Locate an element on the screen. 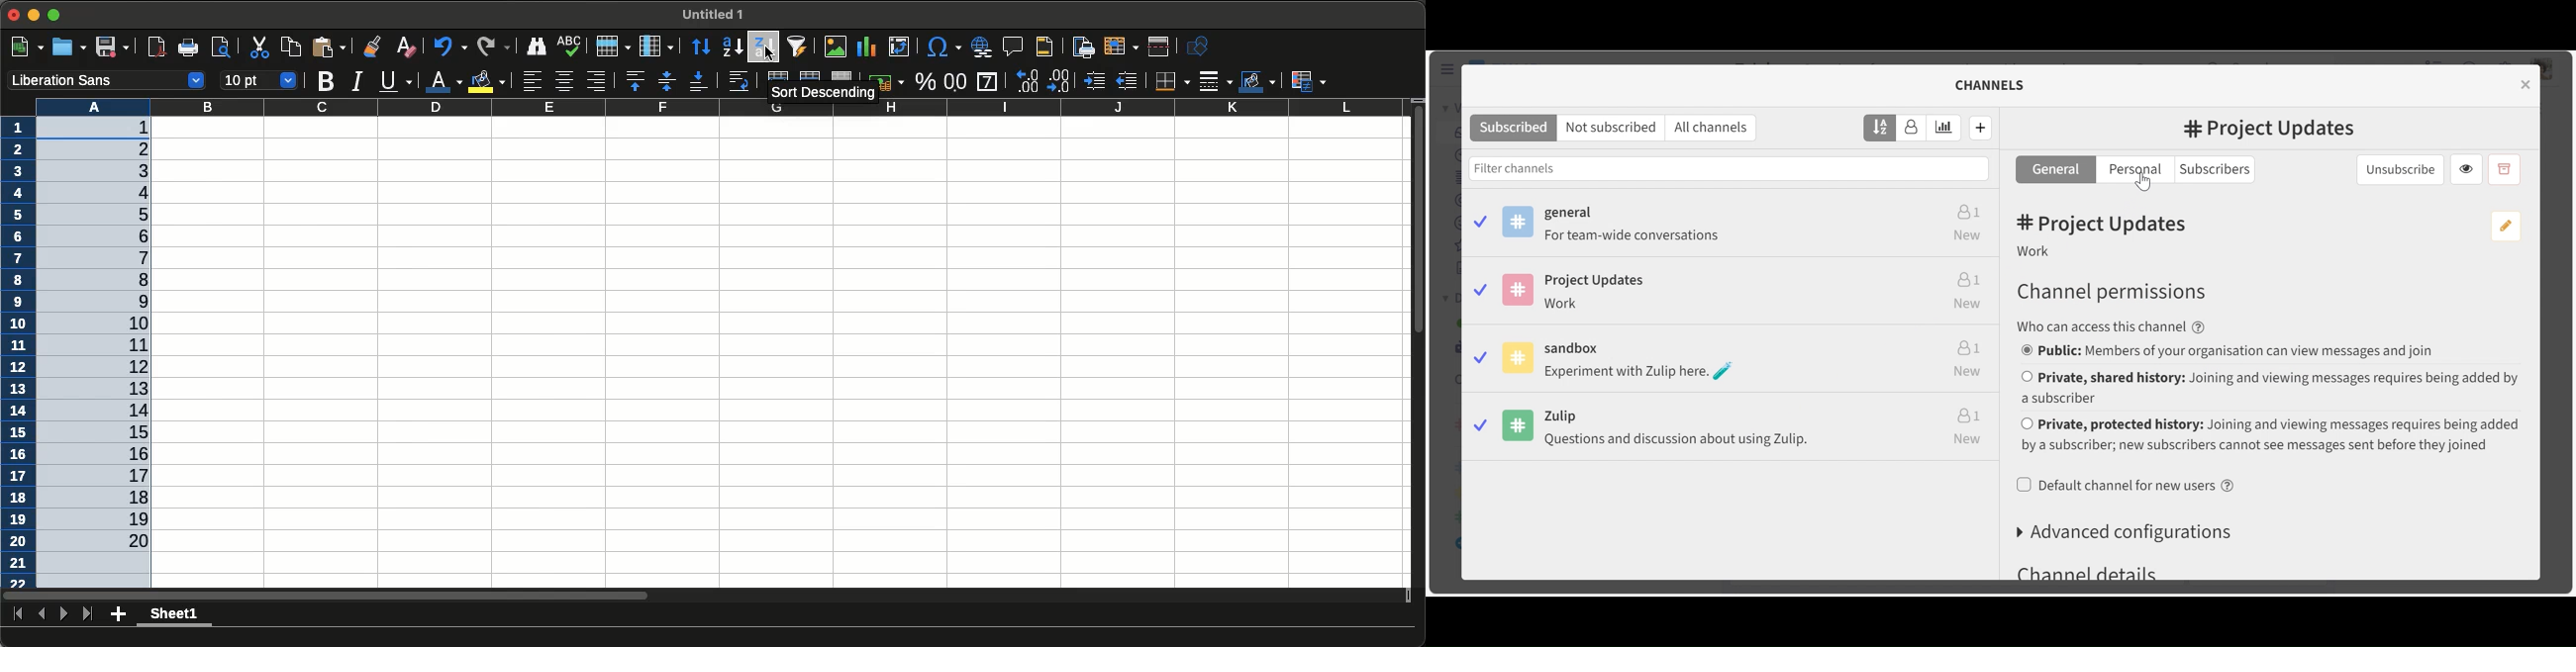 This screenshot has height=672, width=2576. Project Updates is located at coordinates (1731, 294).